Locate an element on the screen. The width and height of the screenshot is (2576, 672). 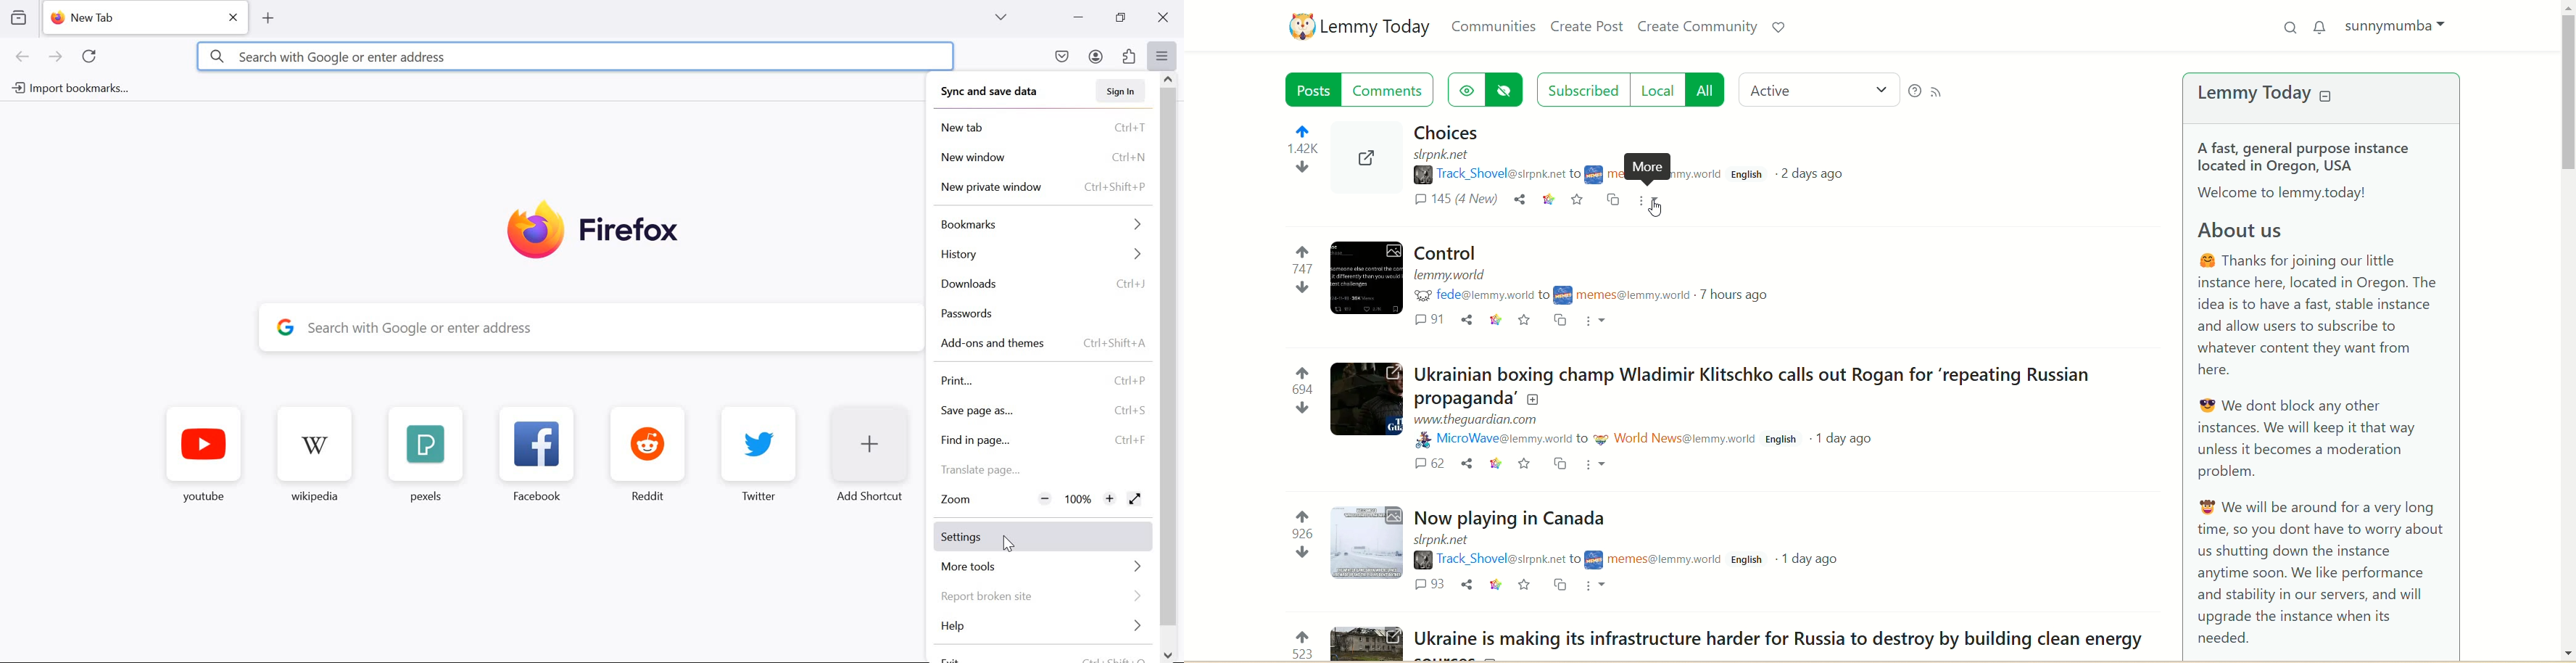
favorite is located at coordinates (1525, 320).